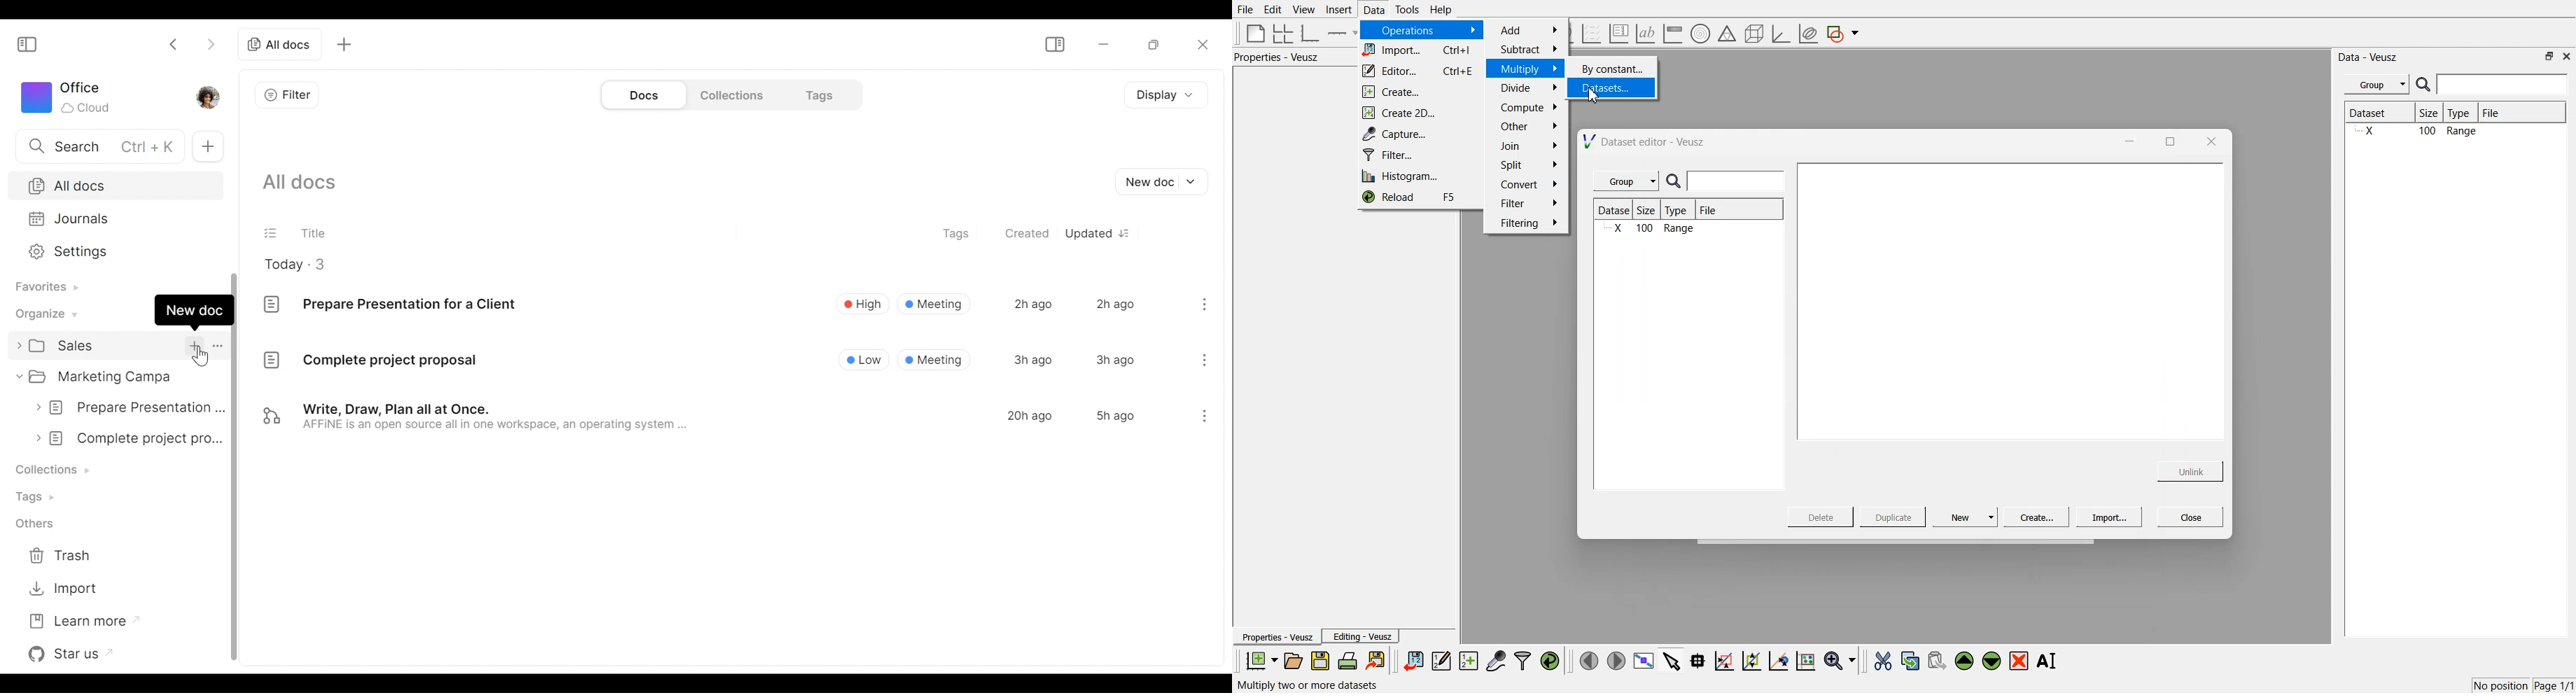 The height and width of the screenshot is (700, 2576). Describe the element at coordinates (934, 304) in the screenshot. I see `Meeting` at that location.